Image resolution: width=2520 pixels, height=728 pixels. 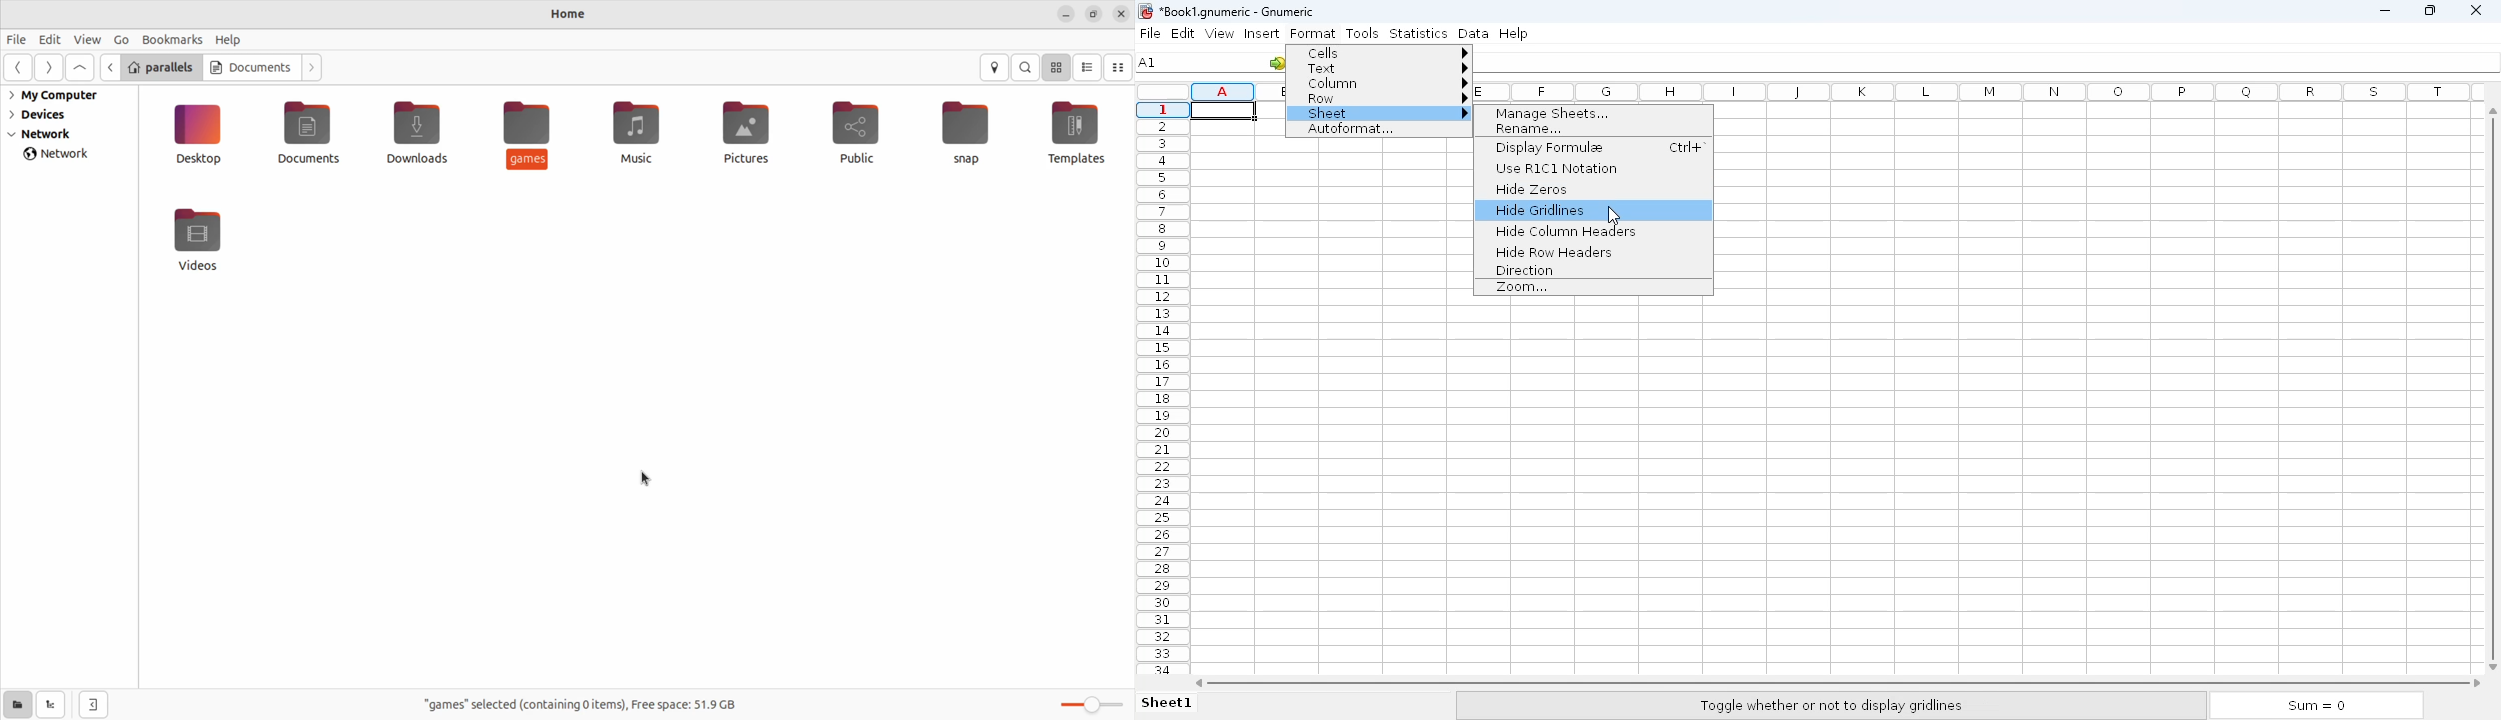 I want to click on close, so click(x=2476, y=10).